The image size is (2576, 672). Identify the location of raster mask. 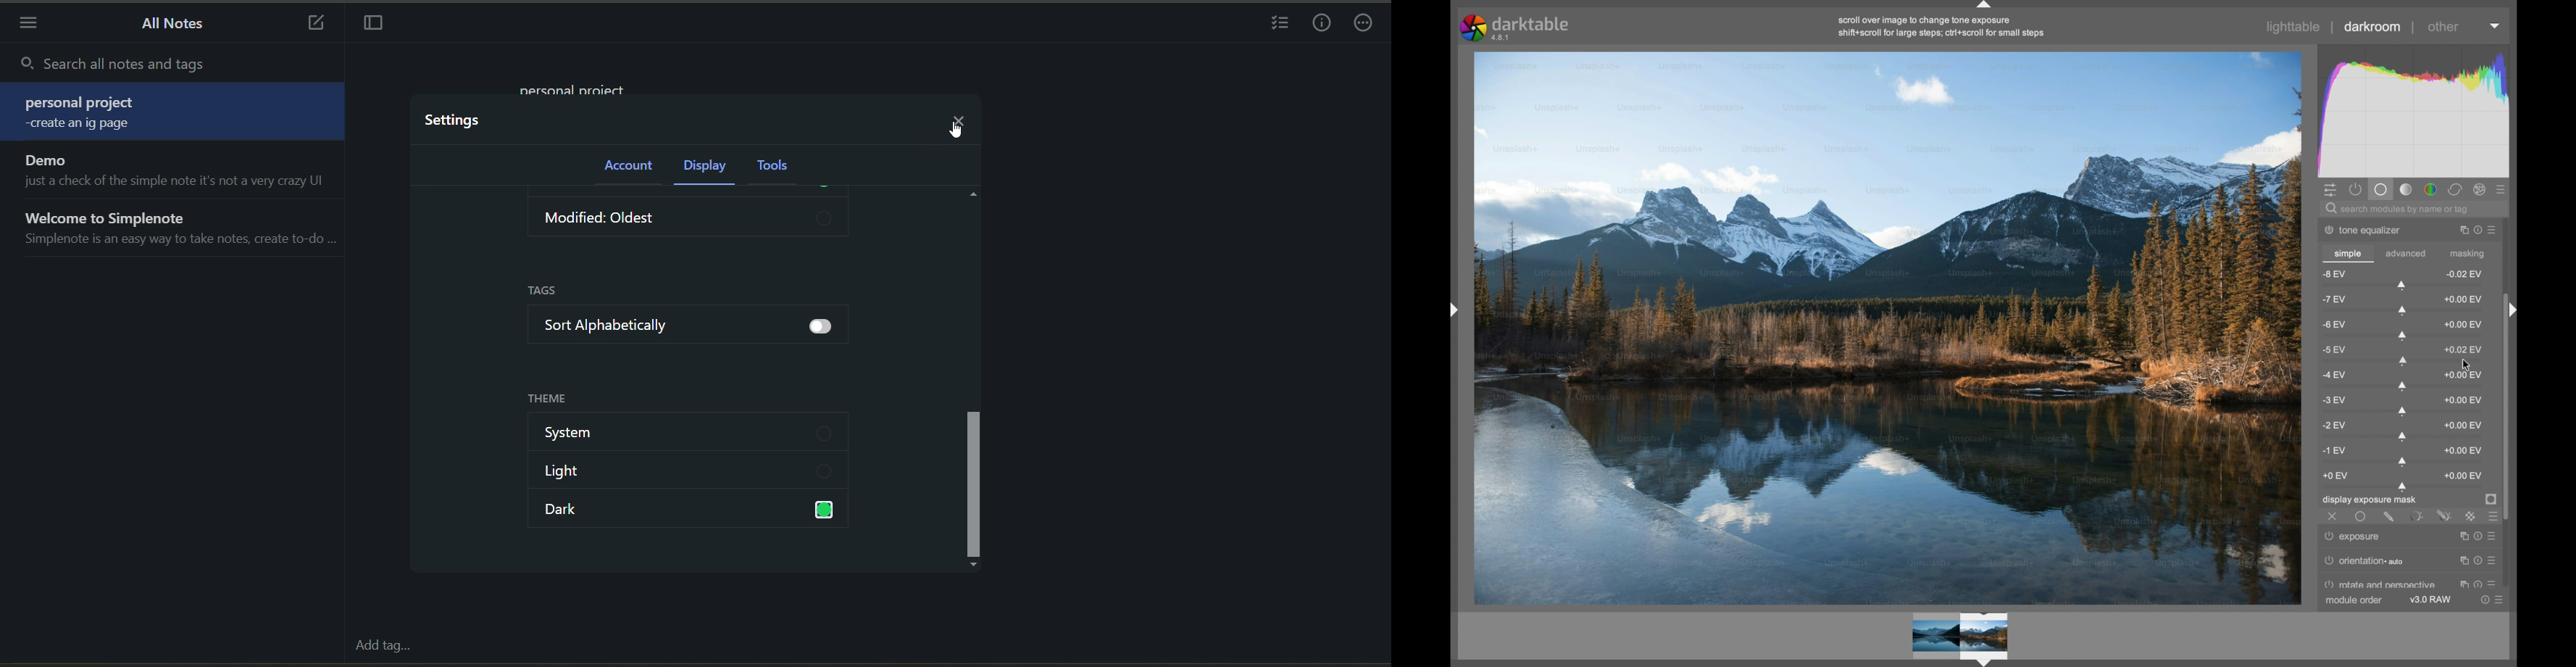
(2471, 518).